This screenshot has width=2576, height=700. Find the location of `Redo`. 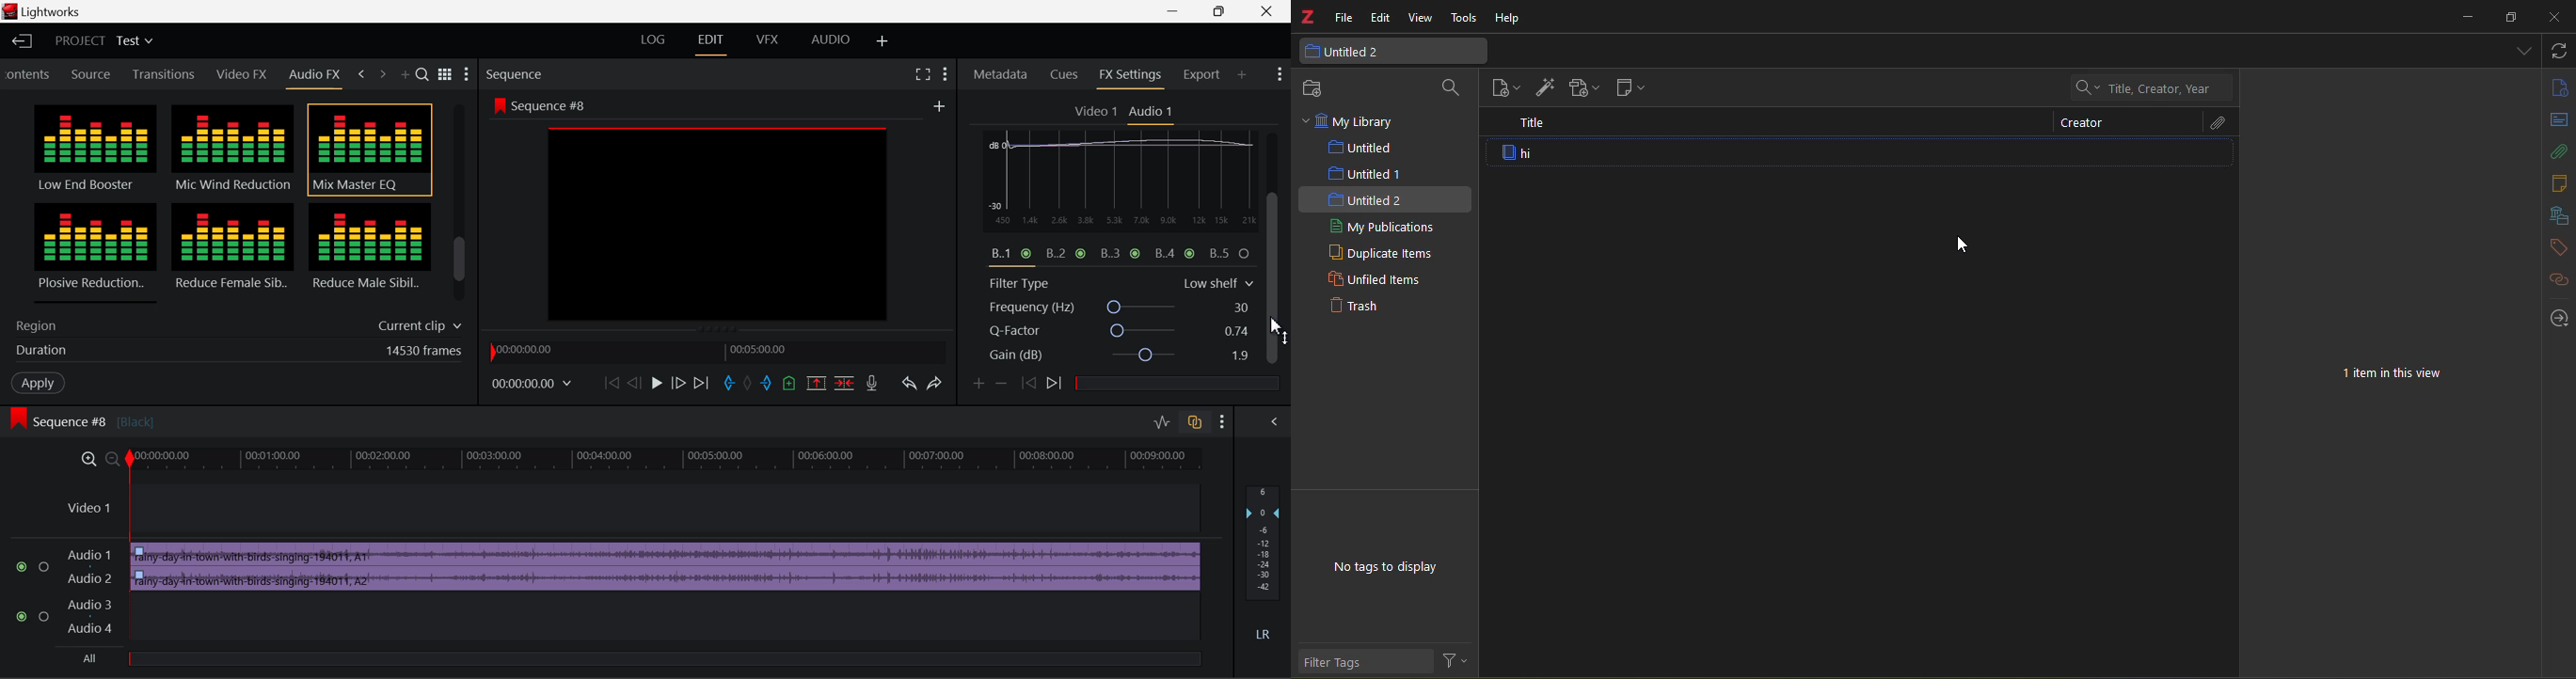

Redo is located at coordinates (939, 387).